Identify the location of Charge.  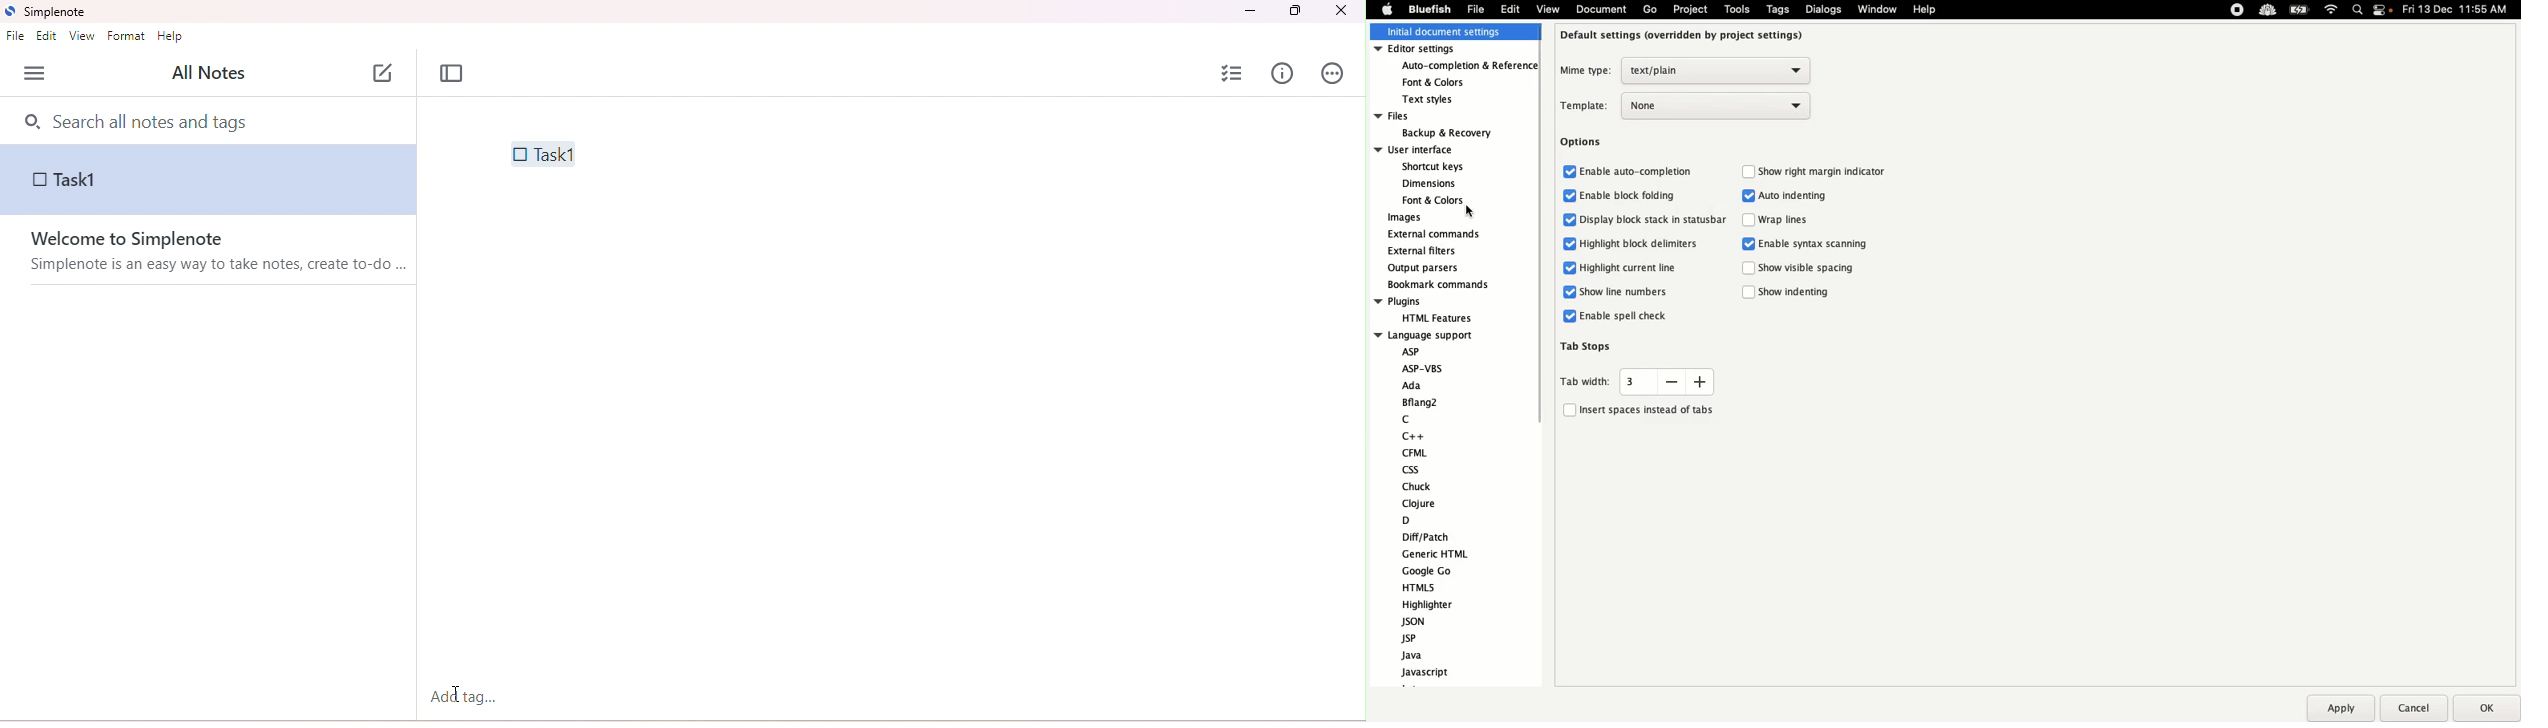
(2299, 11).